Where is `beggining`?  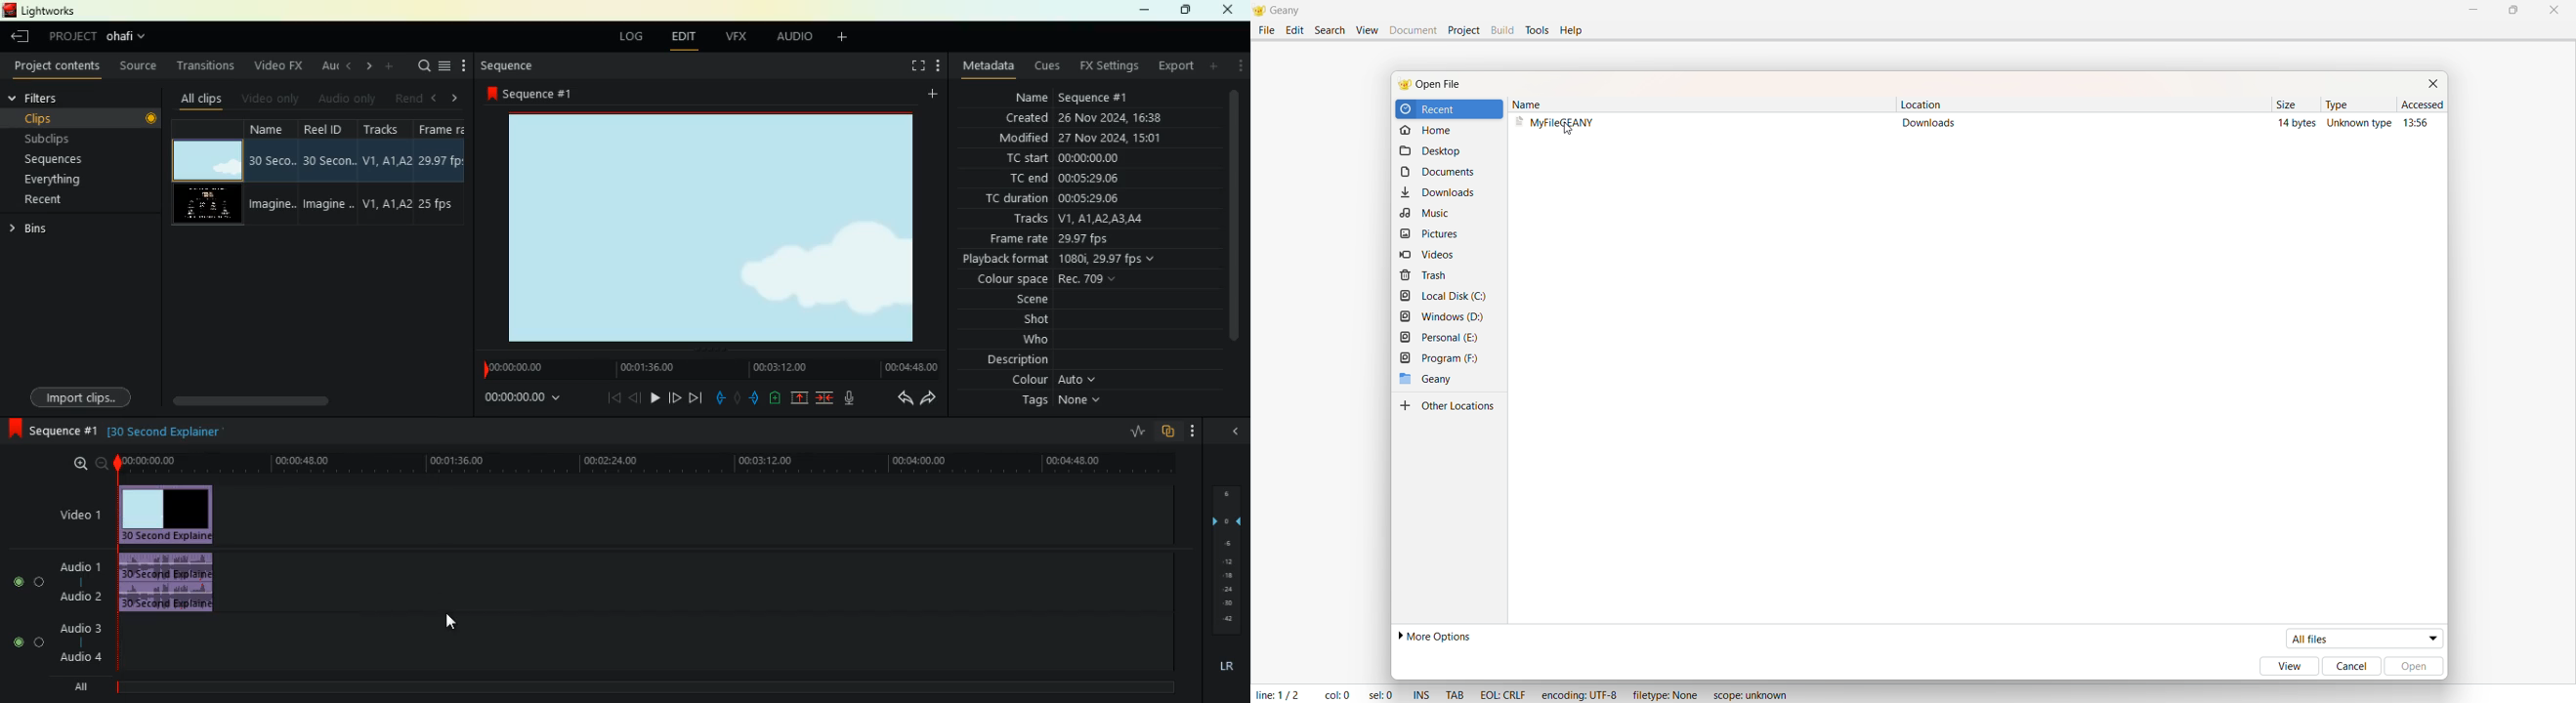 beggining is located at coordinates (610, 397).